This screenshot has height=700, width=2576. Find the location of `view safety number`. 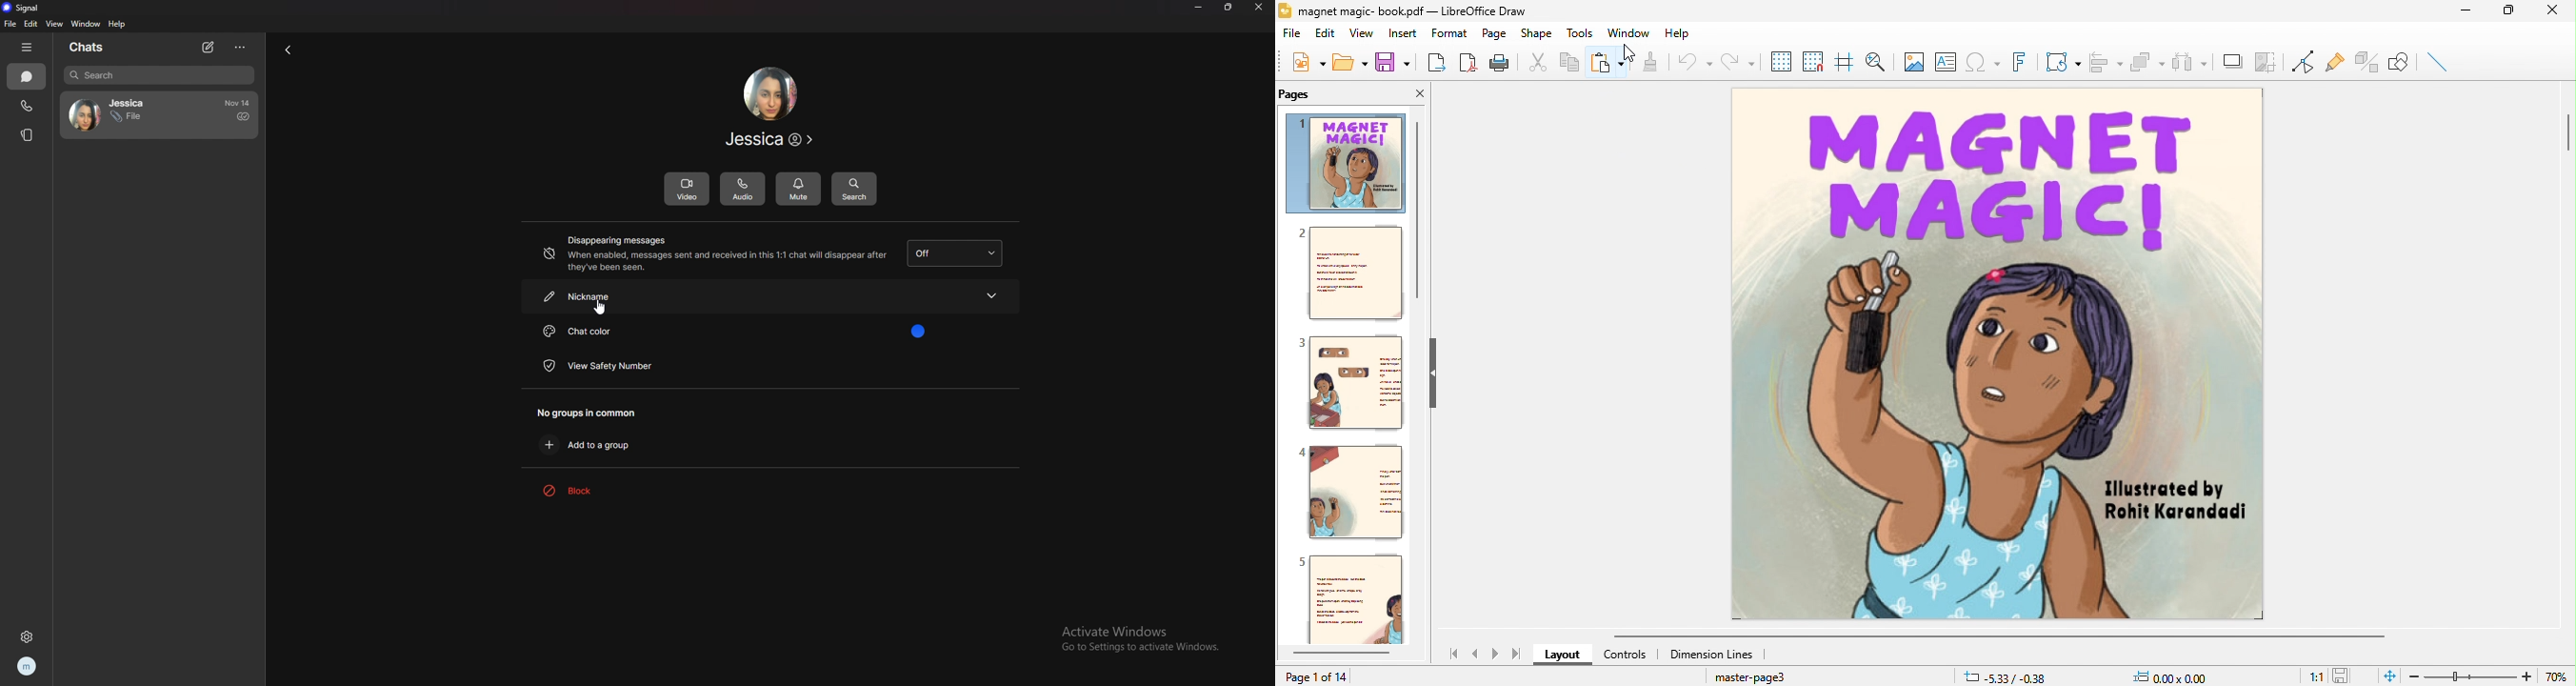

view safety number is located at coordinates (599, 365).